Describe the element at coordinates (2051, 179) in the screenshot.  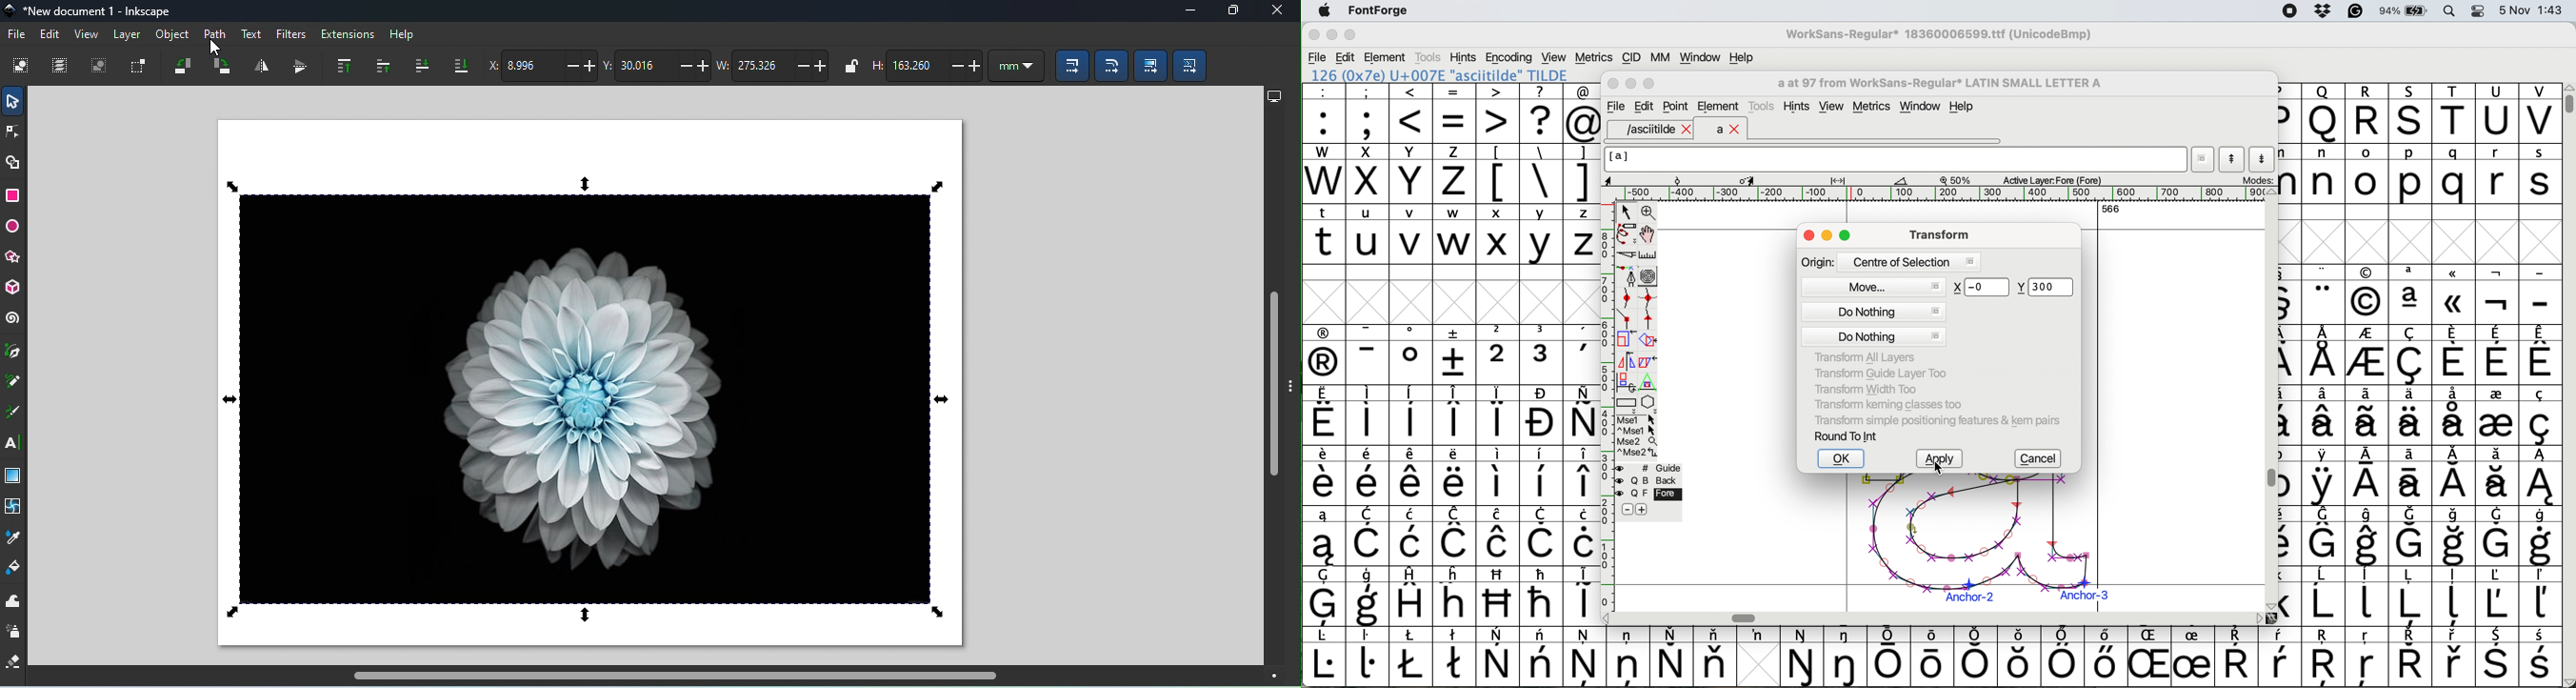
I see `active layer` at that location.